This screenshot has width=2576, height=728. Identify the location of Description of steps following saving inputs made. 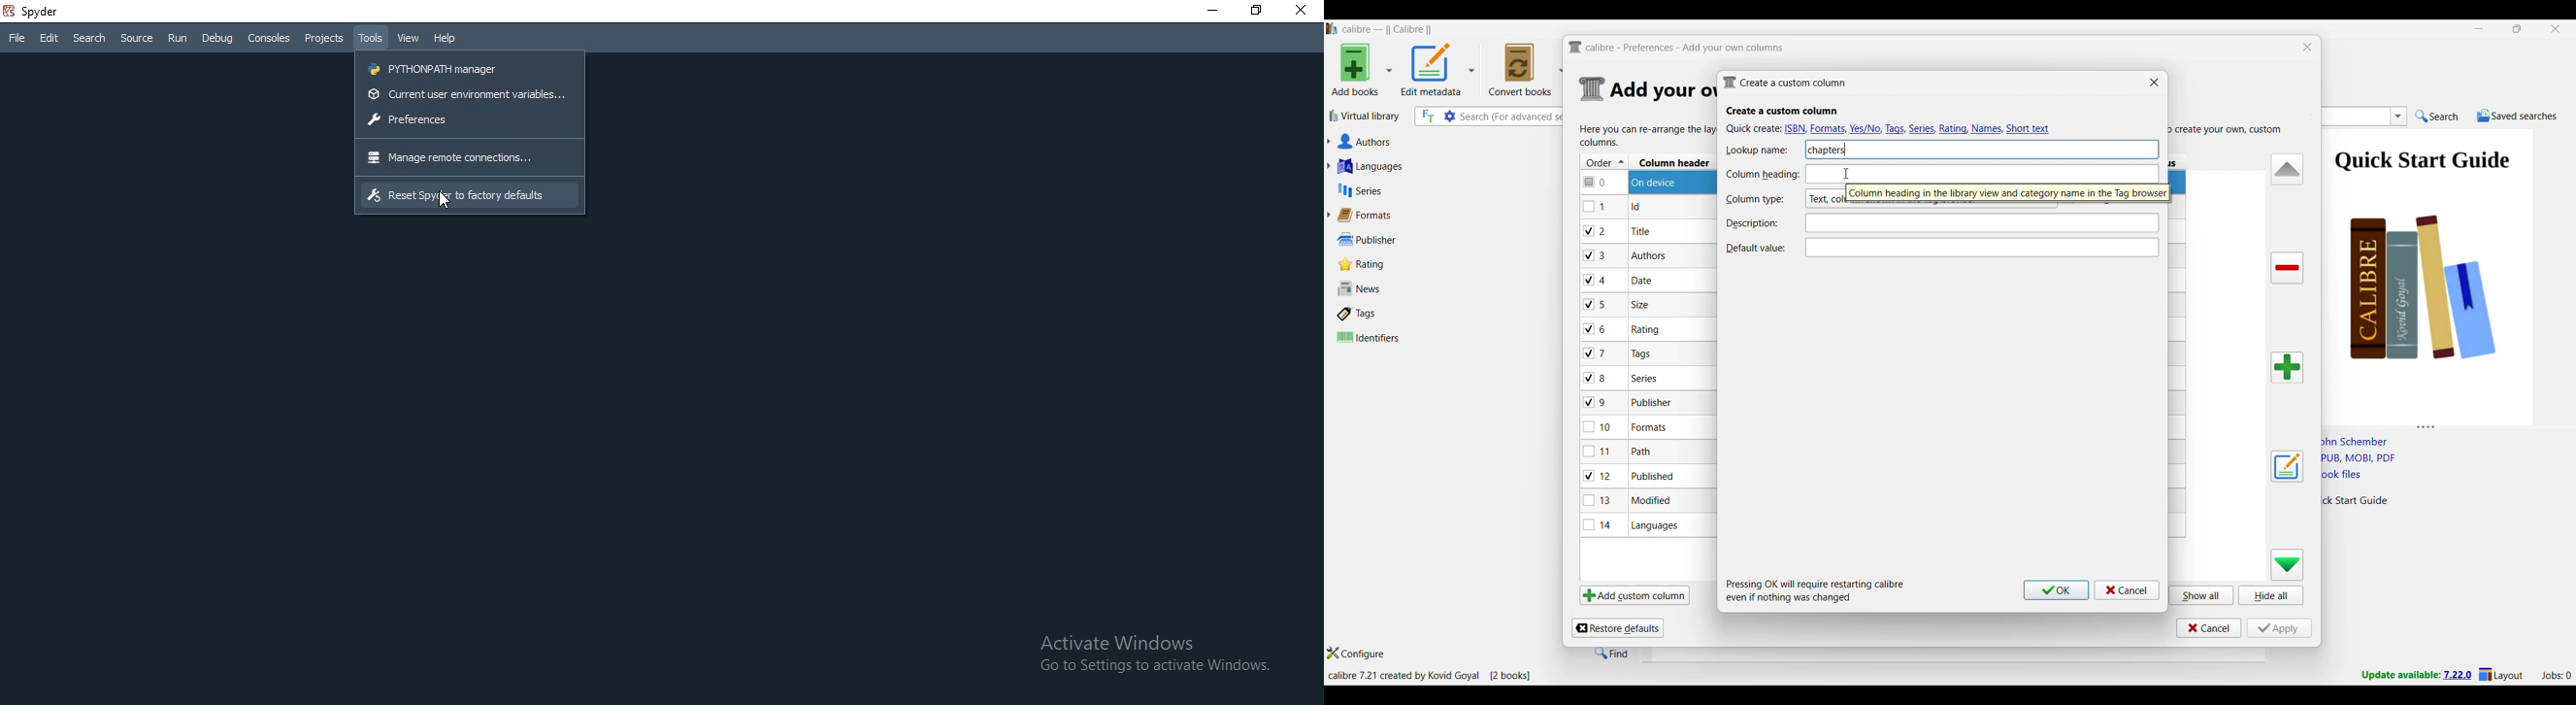
(1816, 591).